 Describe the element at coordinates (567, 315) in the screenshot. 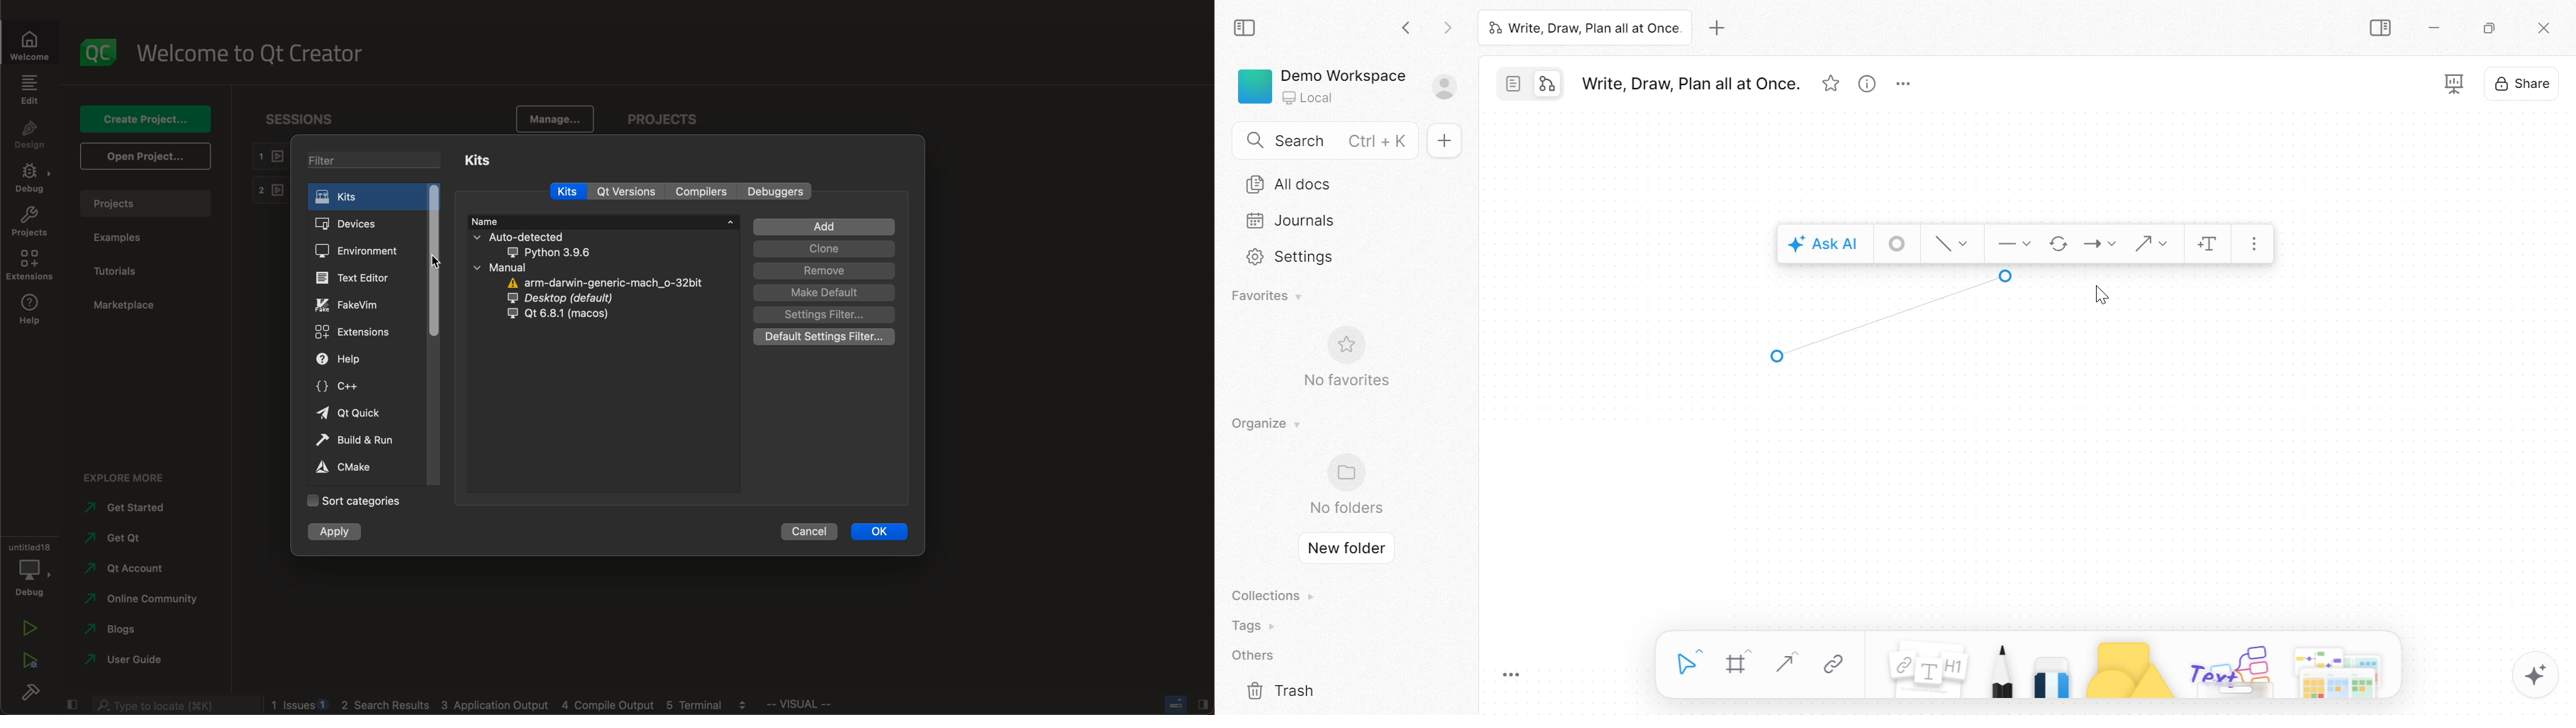

I see `qt` at that location.